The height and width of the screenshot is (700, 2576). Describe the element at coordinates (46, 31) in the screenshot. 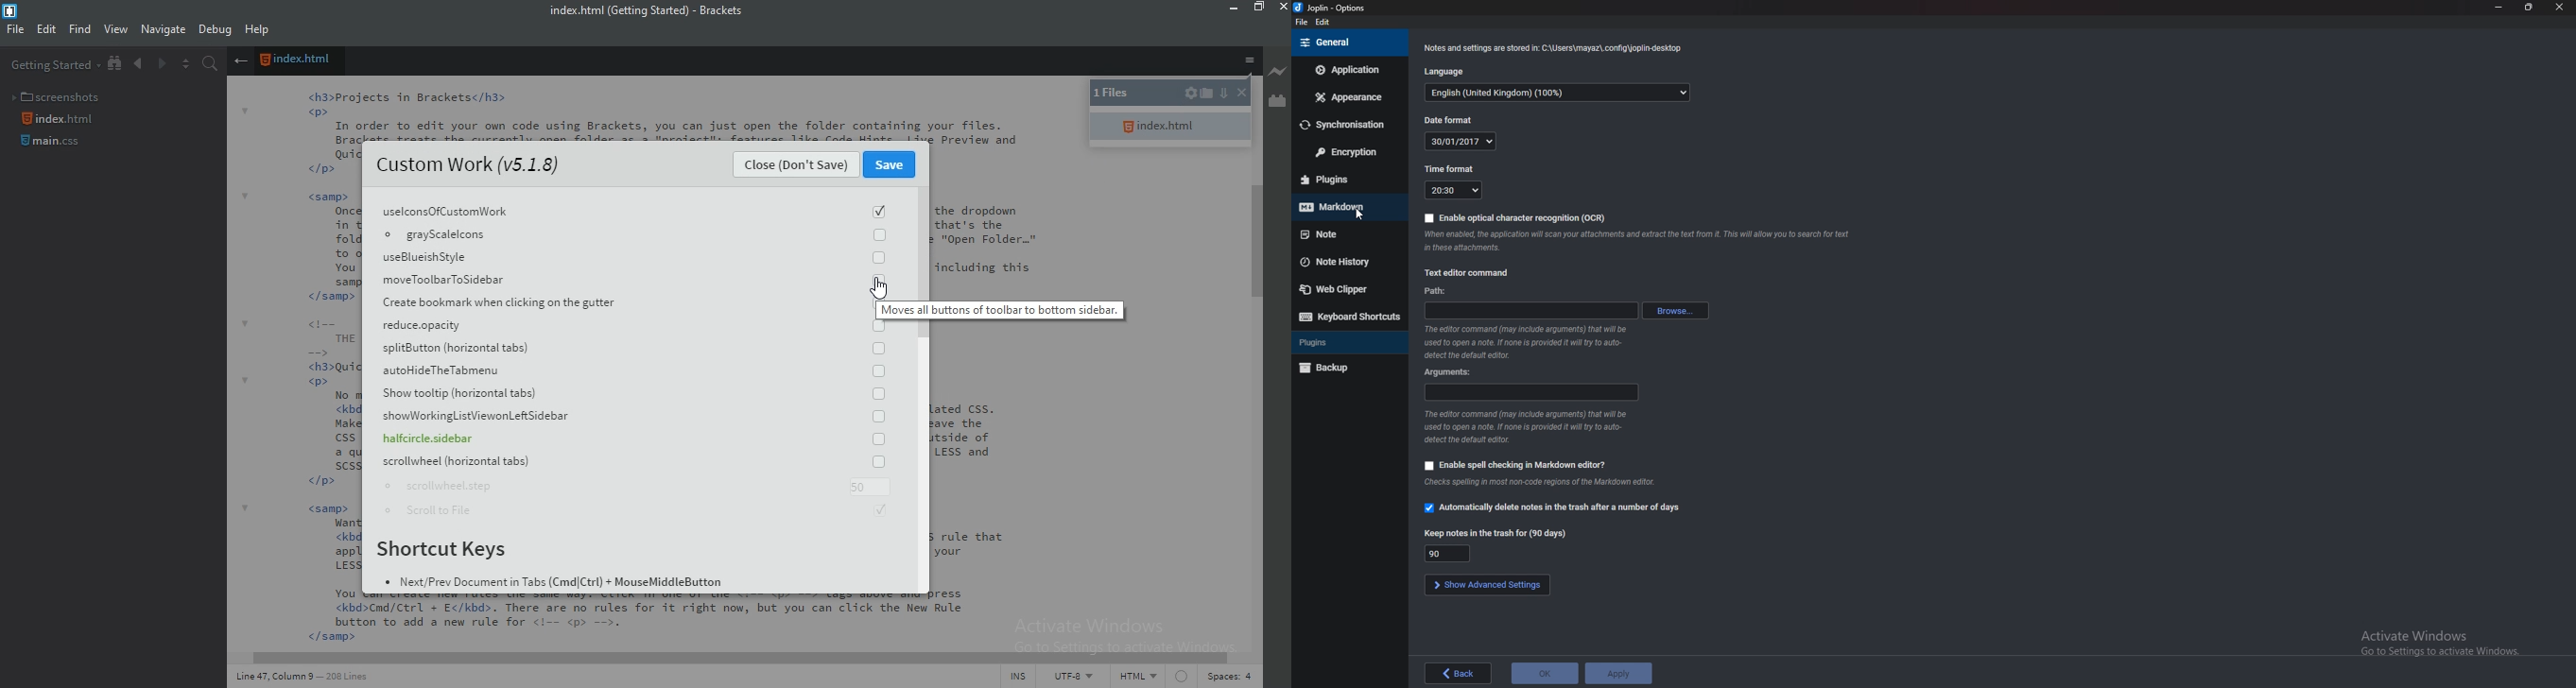

I see `Edit` at that location.